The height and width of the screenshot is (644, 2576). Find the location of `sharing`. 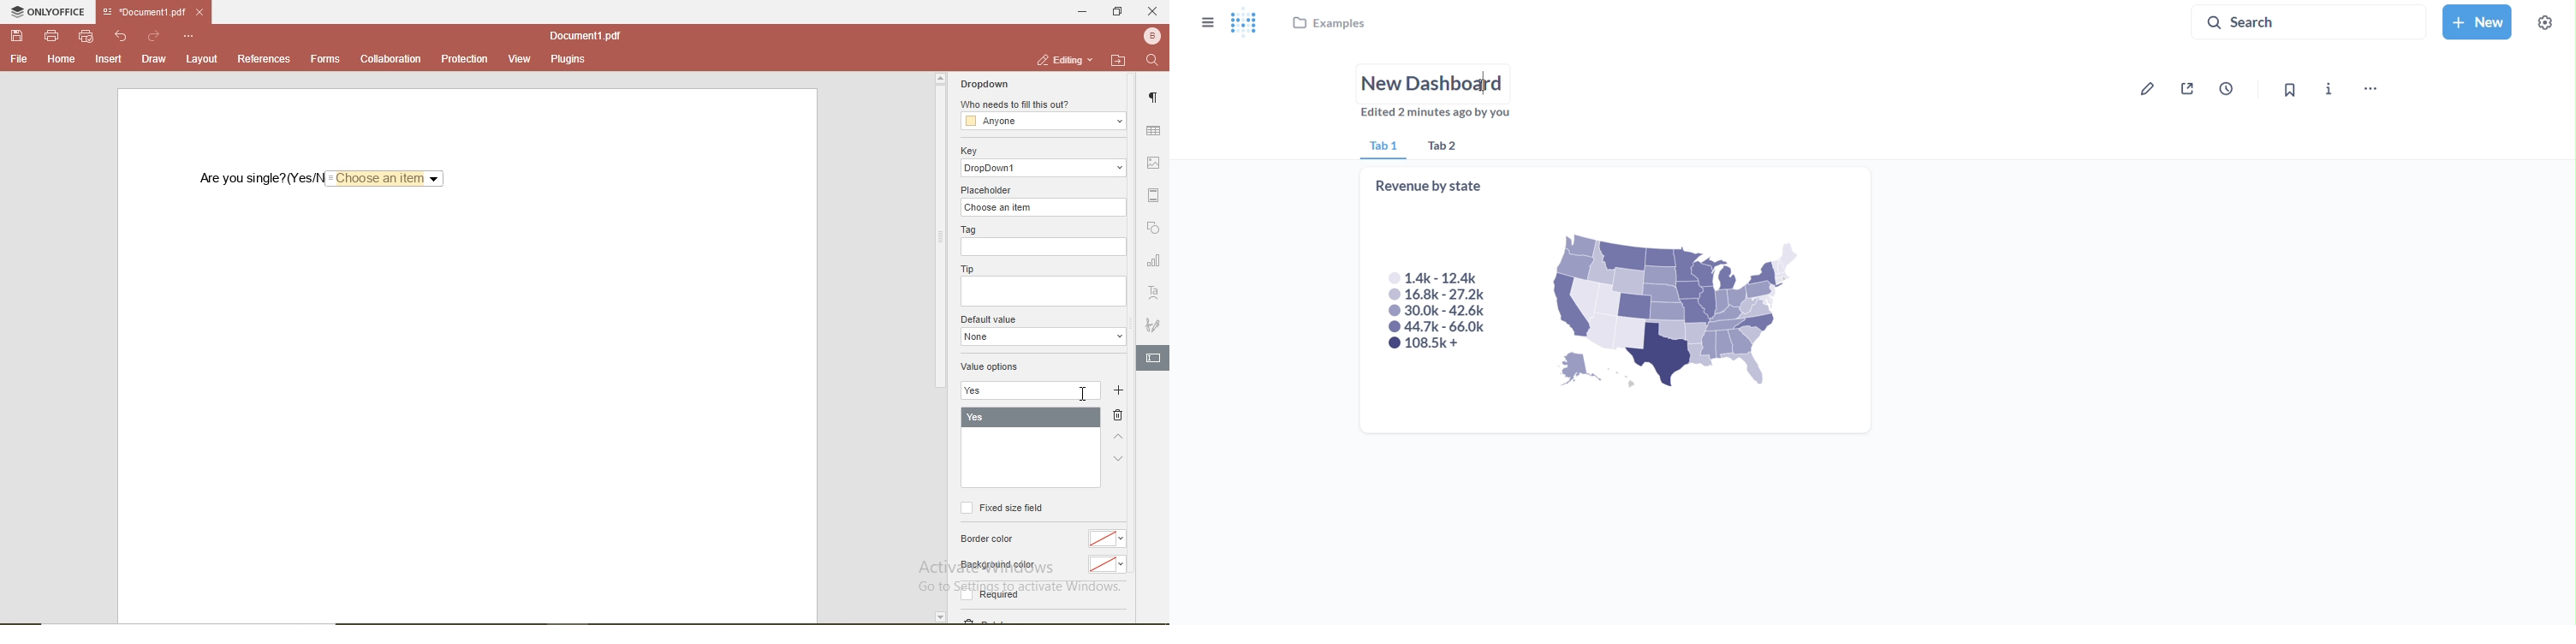

sharing is located at coordinates (2191, 89).